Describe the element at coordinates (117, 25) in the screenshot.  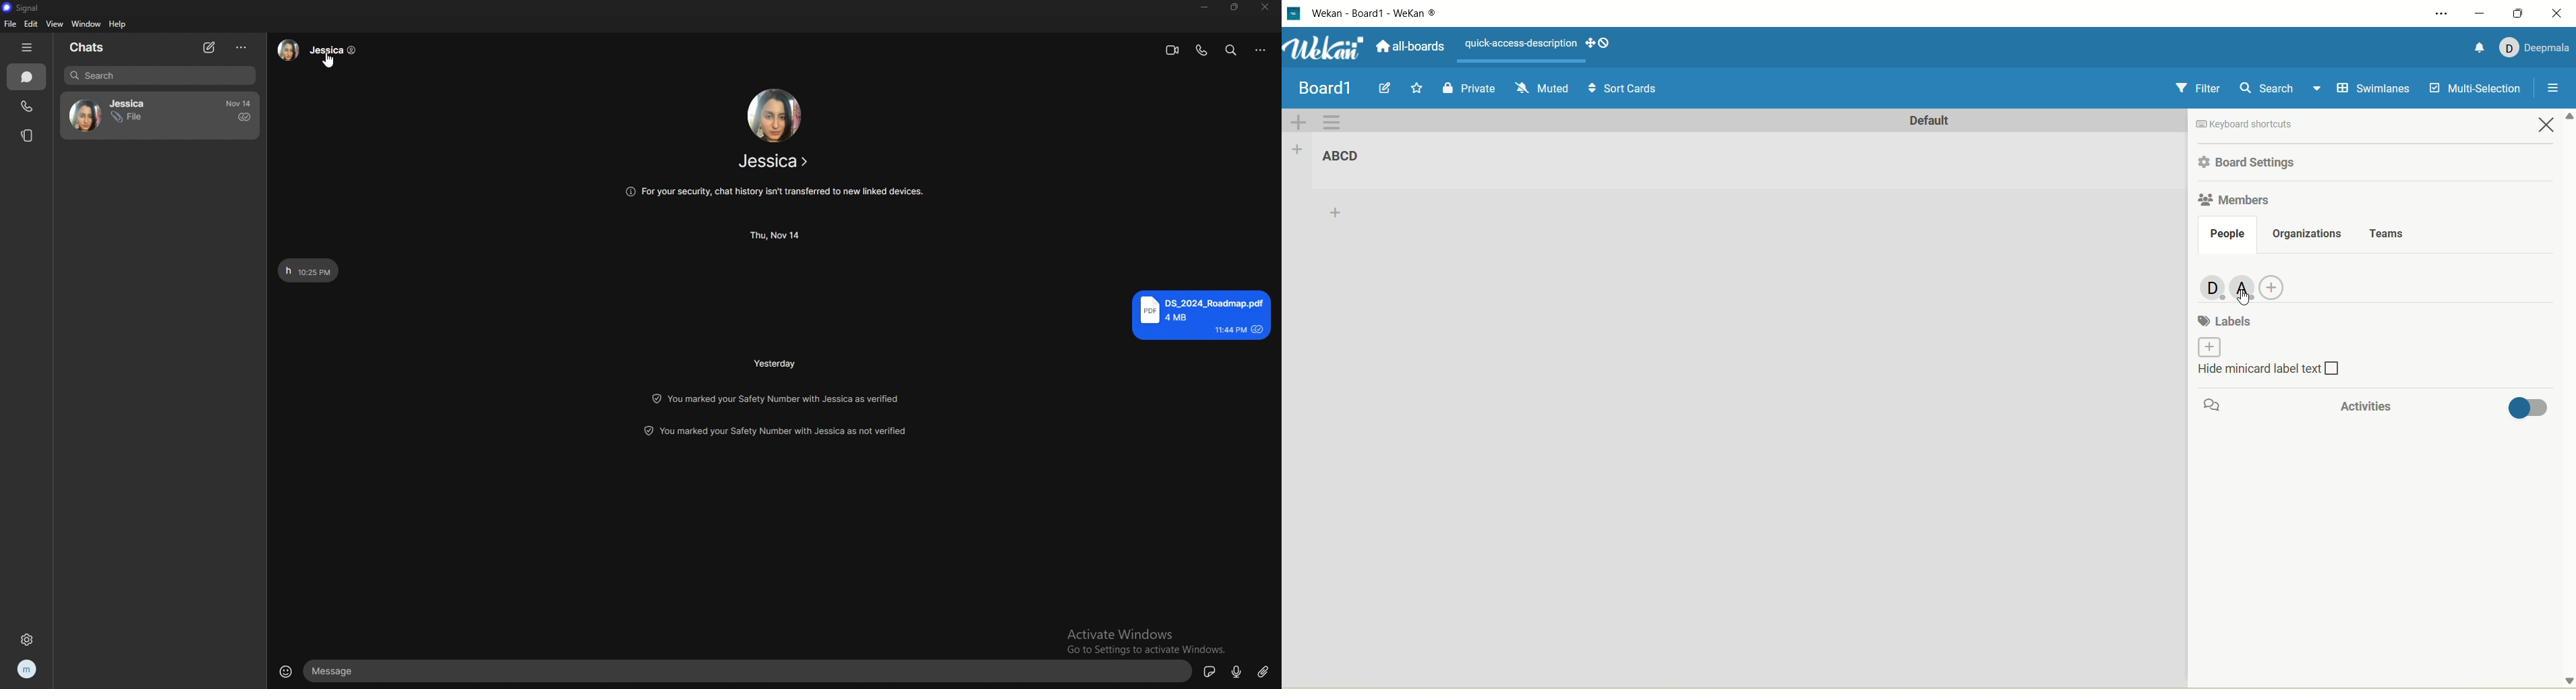
I see `help` at that location.